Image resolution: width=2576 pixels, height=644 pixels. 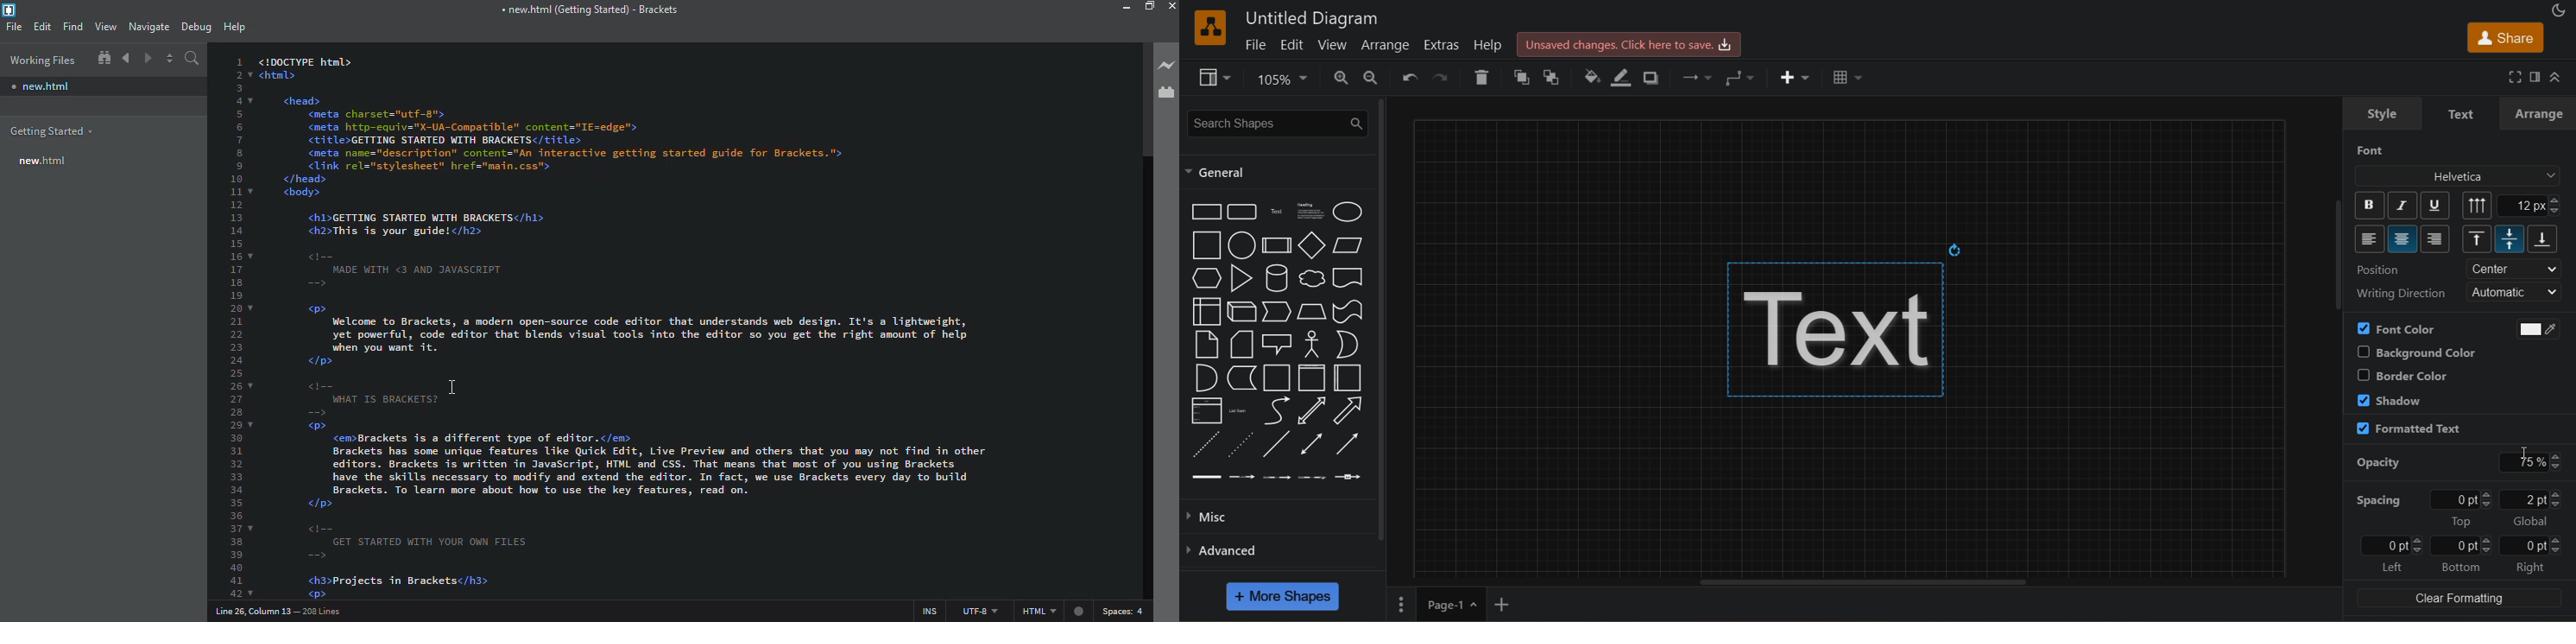 What do you see at coordinates (1239, 411) in the screenshot?
I see `list item` at bounding box center [1239, 411].